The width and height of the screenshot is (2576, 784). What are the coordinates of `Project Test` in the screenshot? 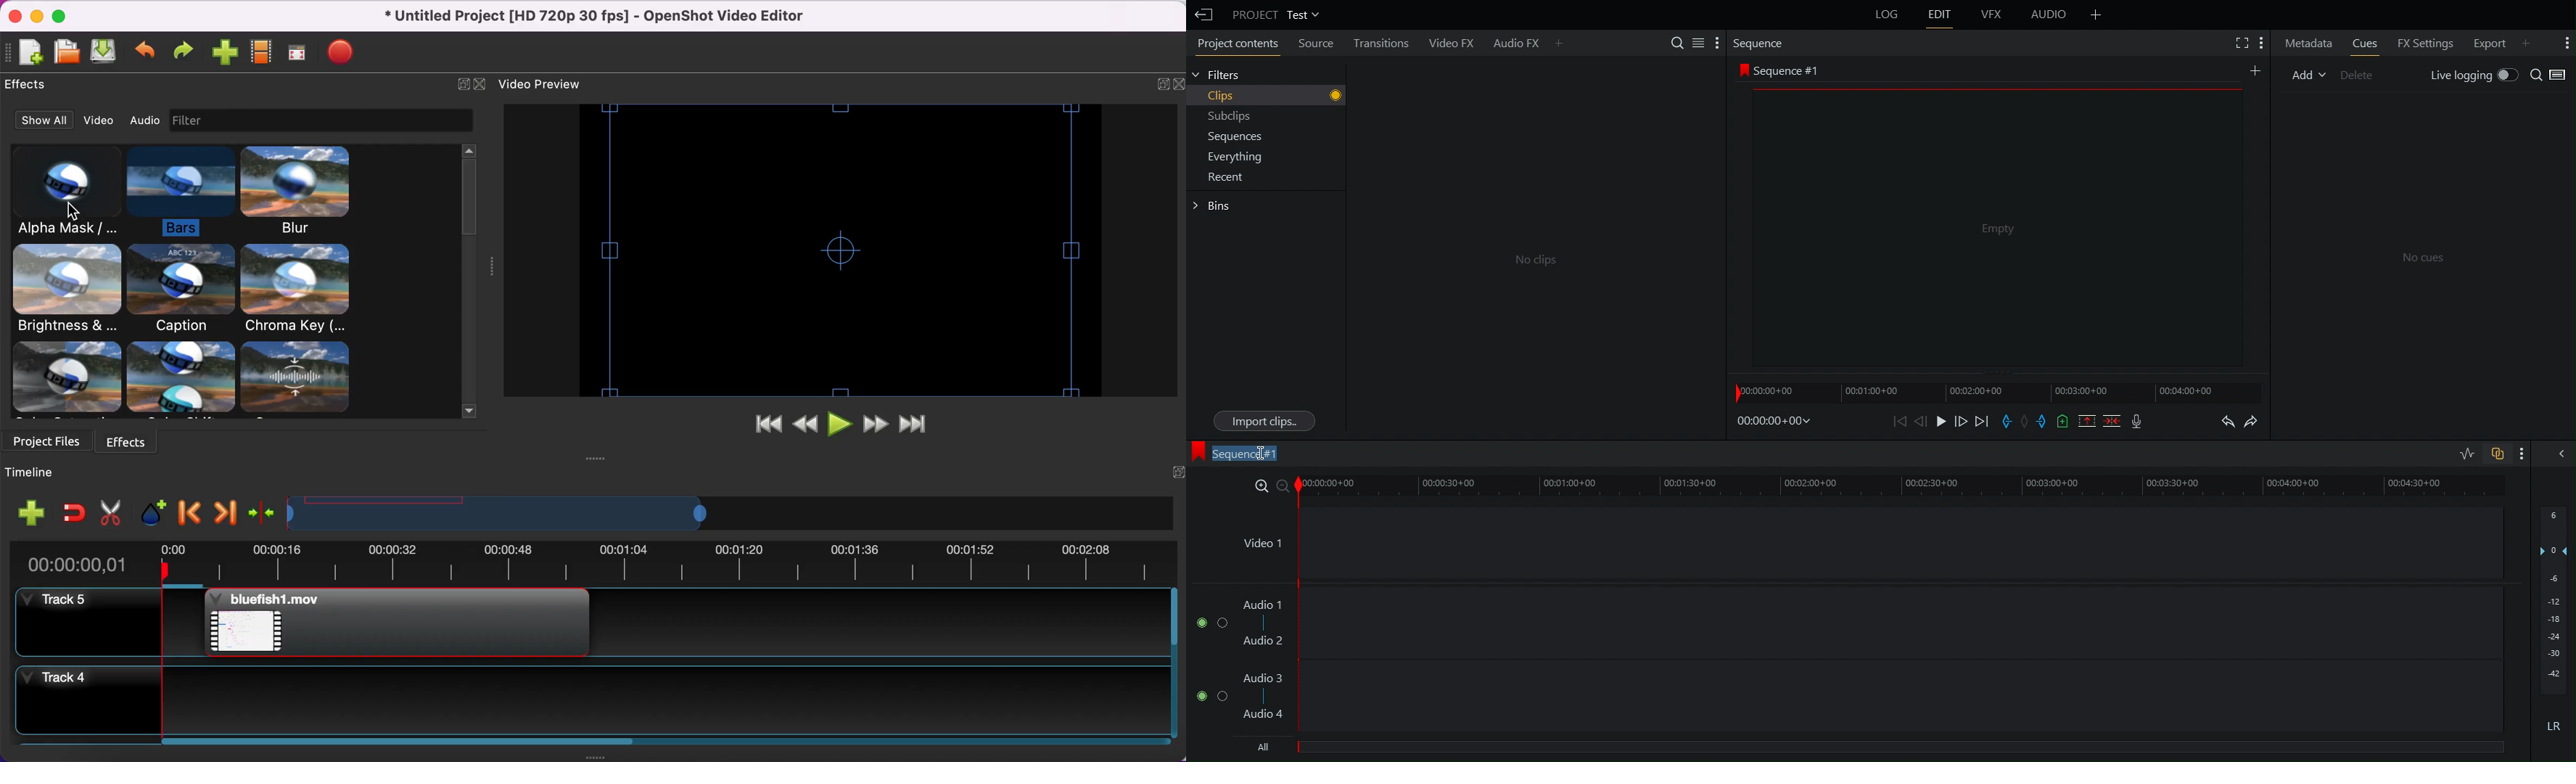 It's located at (1276, 13).